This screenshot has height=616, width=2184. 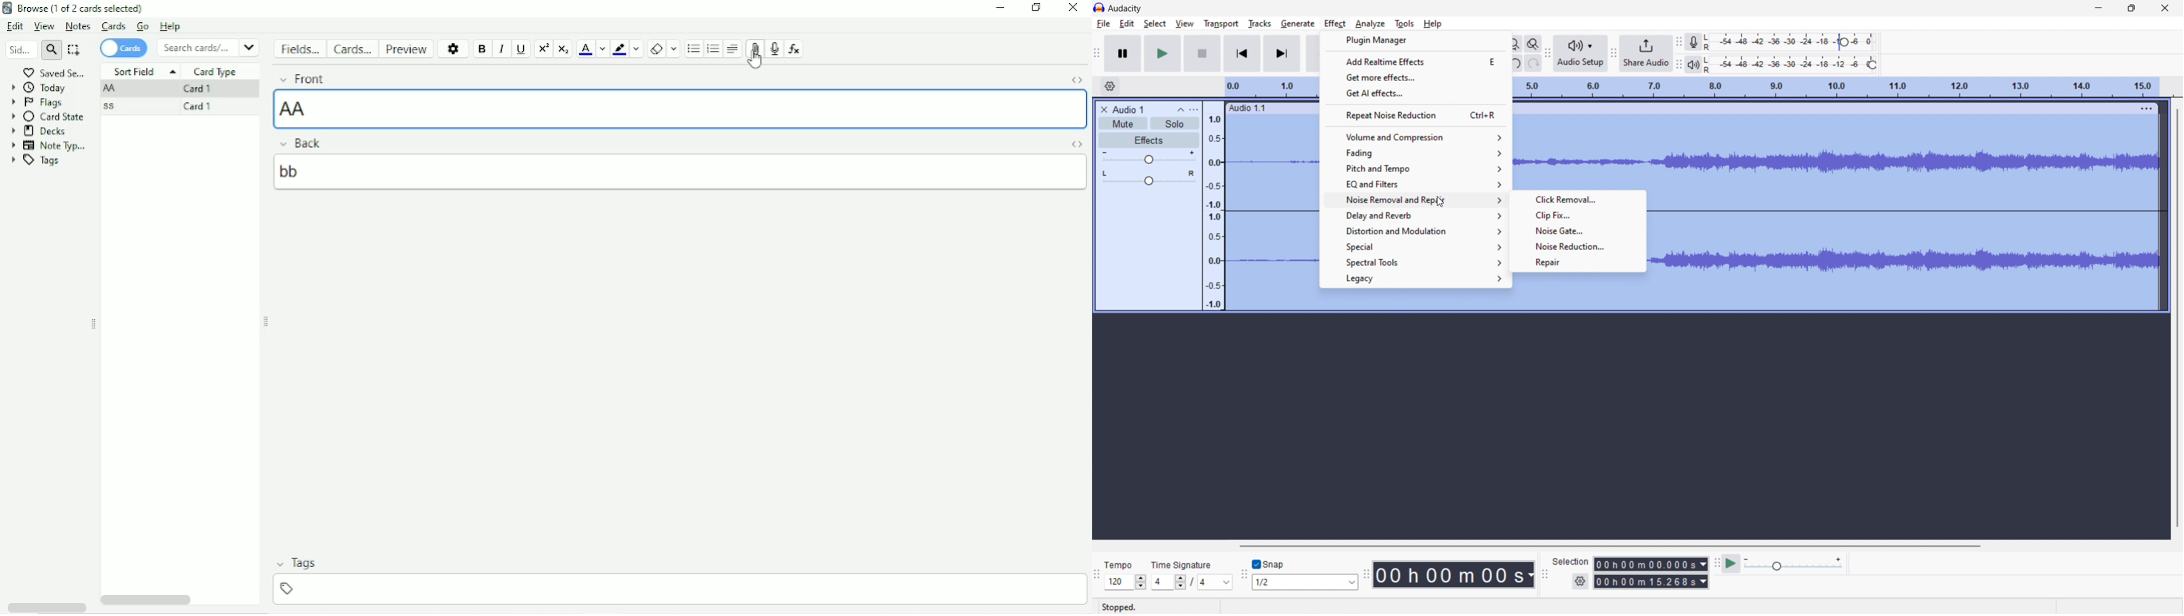 What do you see at coordinates (1126, 9) in the screenshot?
I see `title` at bounding box center [1126, 9].